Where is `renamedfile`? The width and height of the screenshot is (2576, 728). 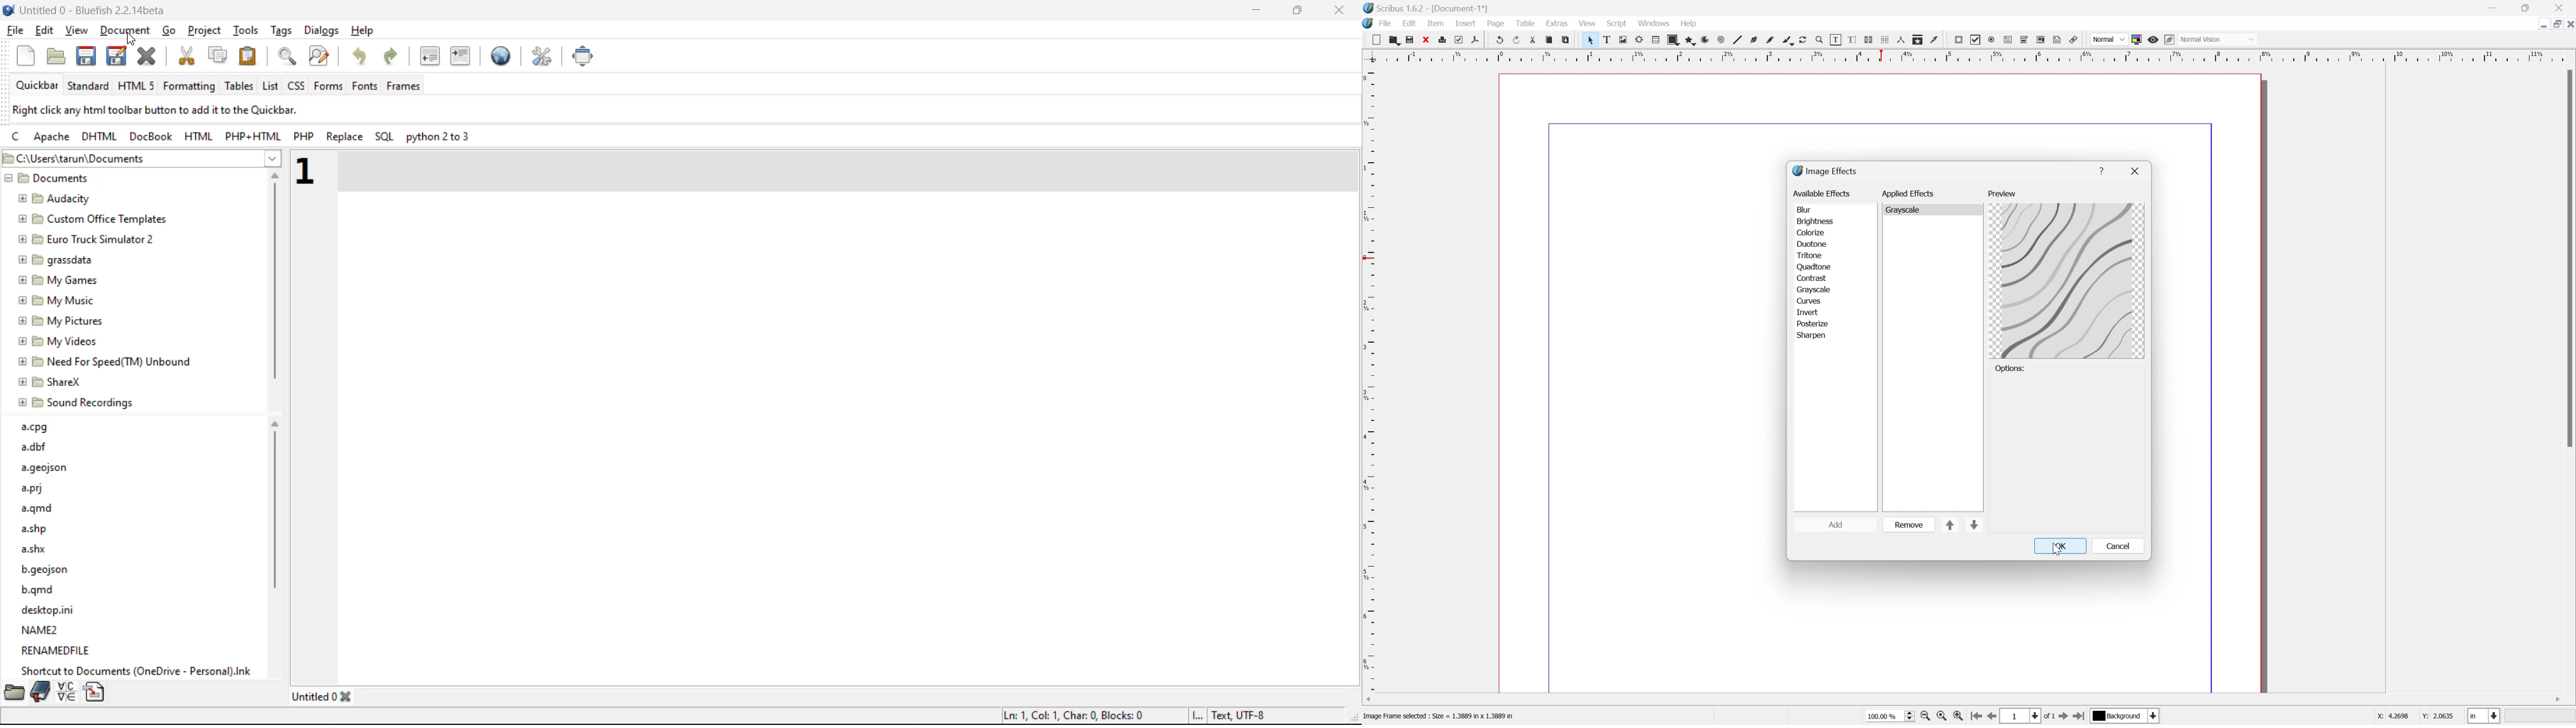 renamedfile is located at coordinates (57, 649).